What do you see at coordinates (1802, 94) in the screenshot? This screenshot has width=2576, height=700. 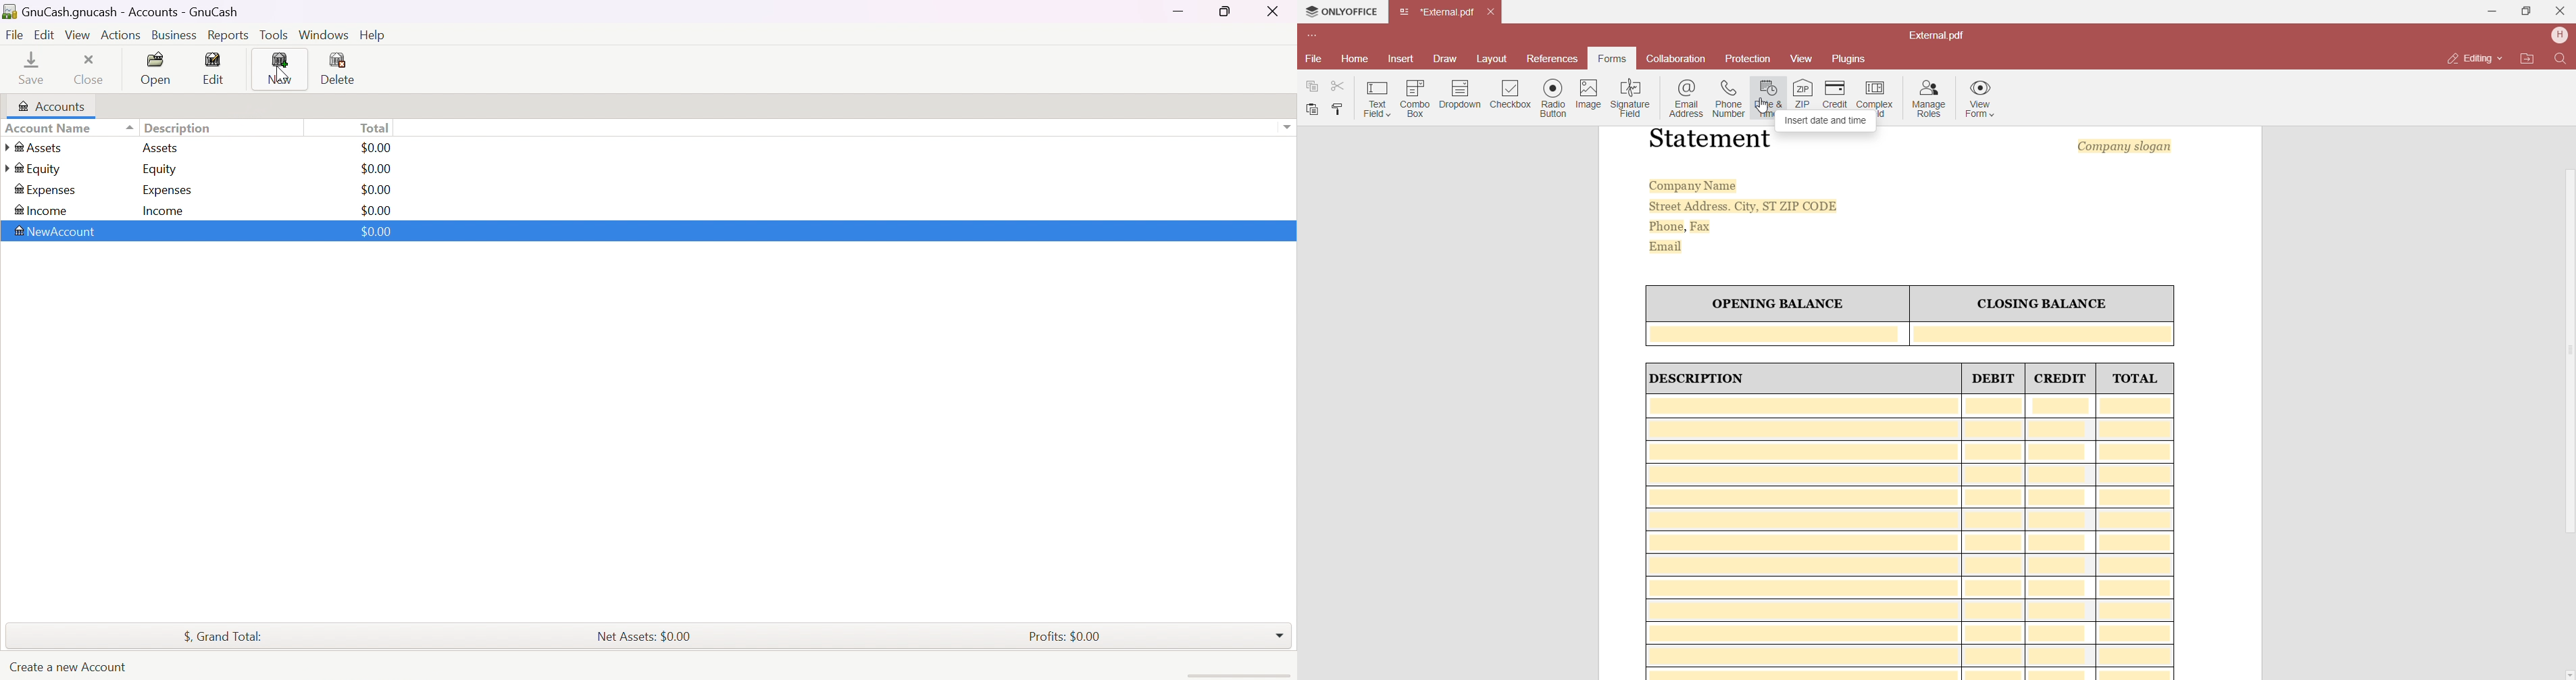 I see `Zip` at bounding box center [1802, 94].